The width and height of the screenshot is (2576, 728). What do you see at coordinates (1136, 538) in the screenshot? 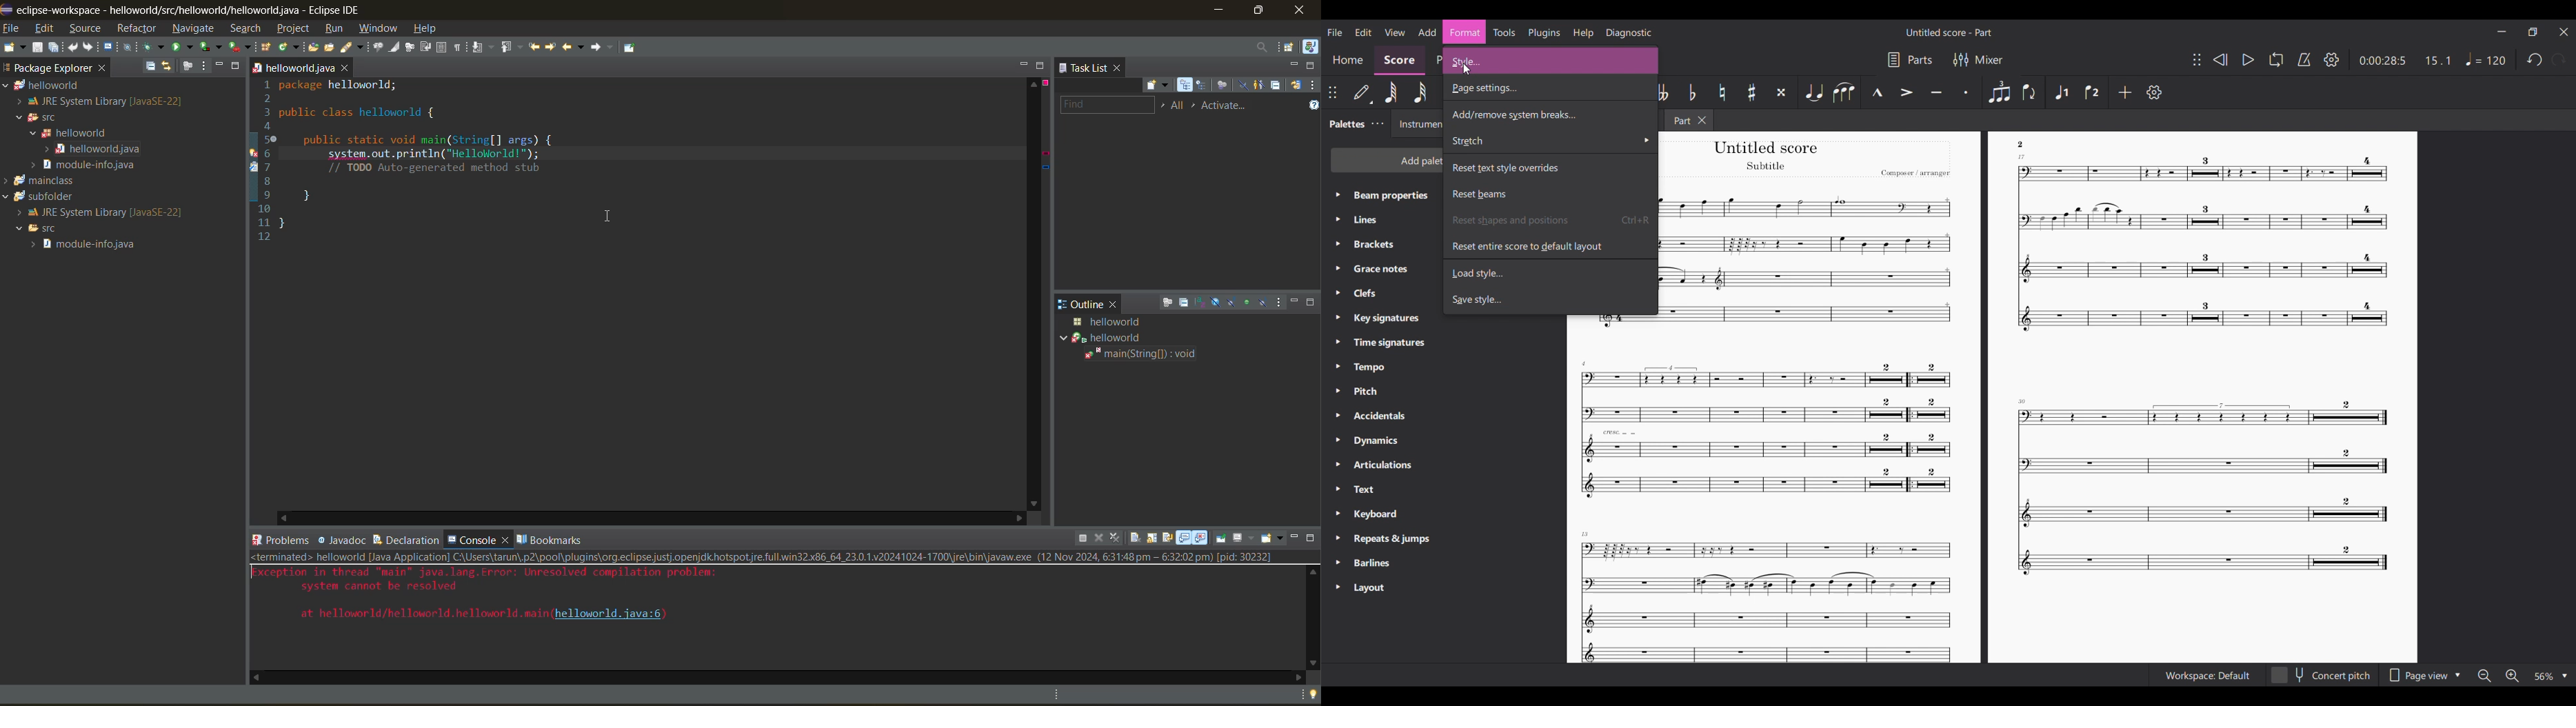
I see `clear console` at bounding box center [1136, 538].